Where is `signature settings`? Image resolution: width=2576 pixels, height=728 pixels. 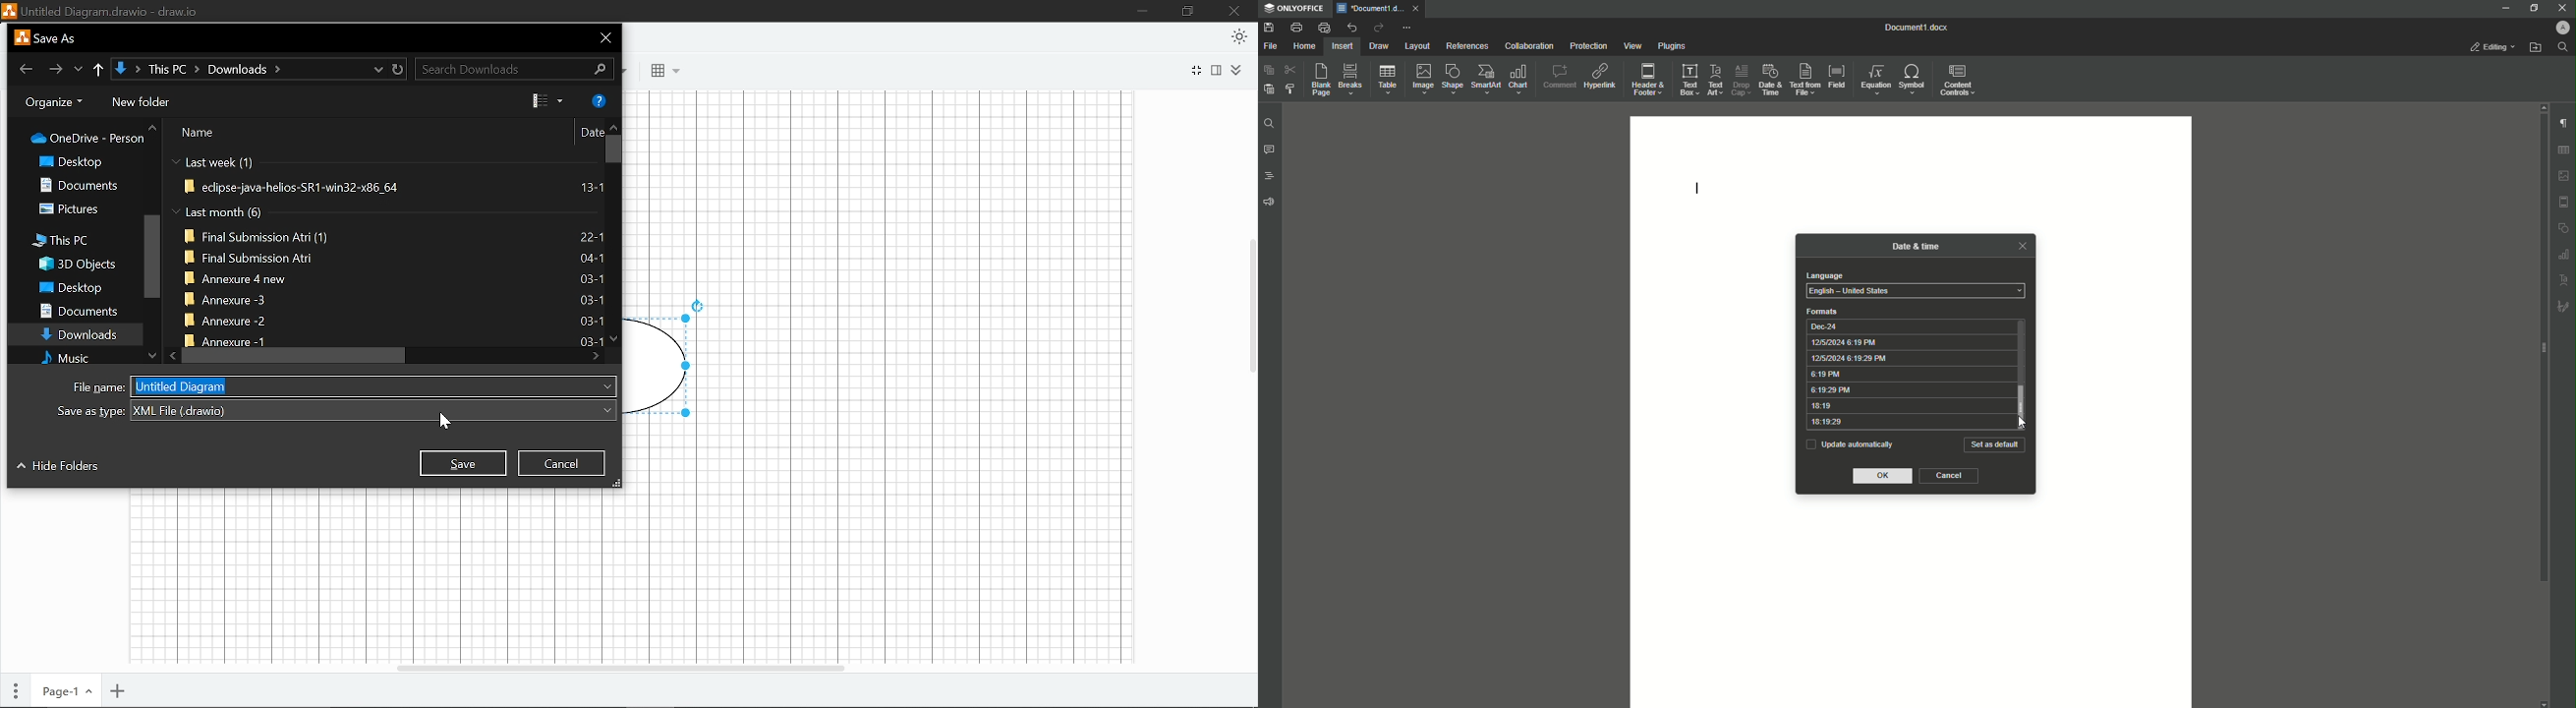 signature settings is located at coordinates (2564, 305).